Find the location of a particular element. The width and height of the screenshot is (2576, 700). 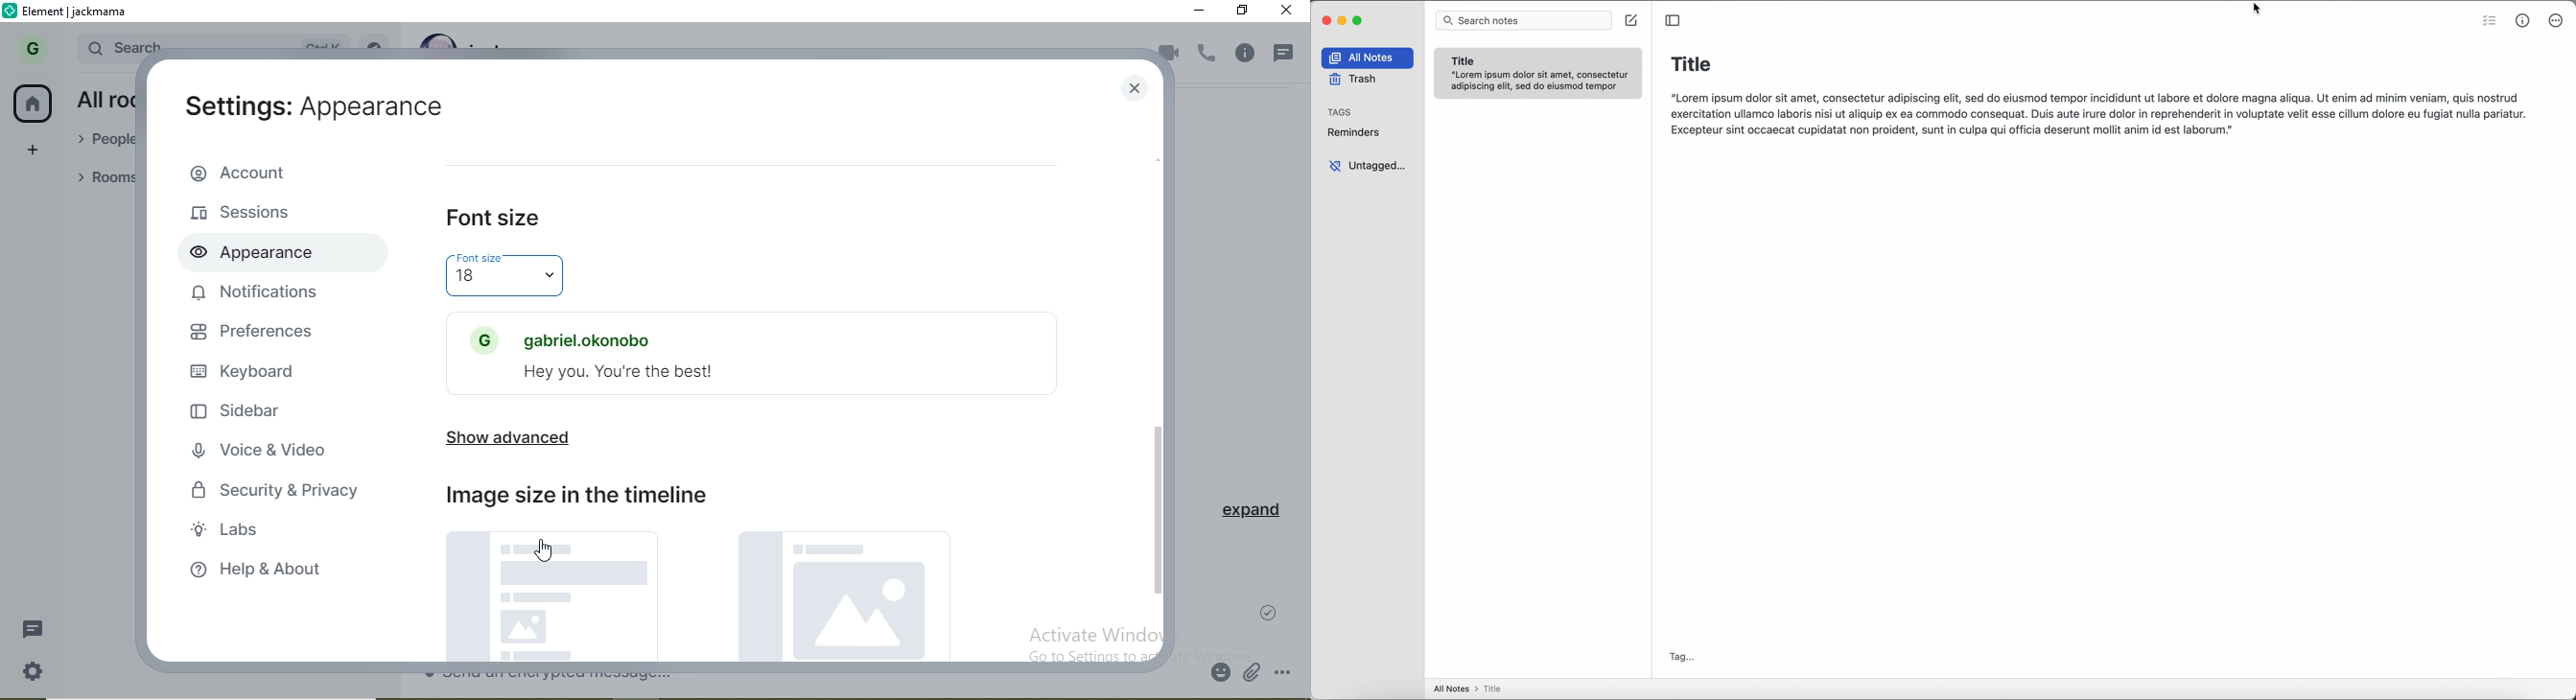

element is located at coordinates (76, 12).